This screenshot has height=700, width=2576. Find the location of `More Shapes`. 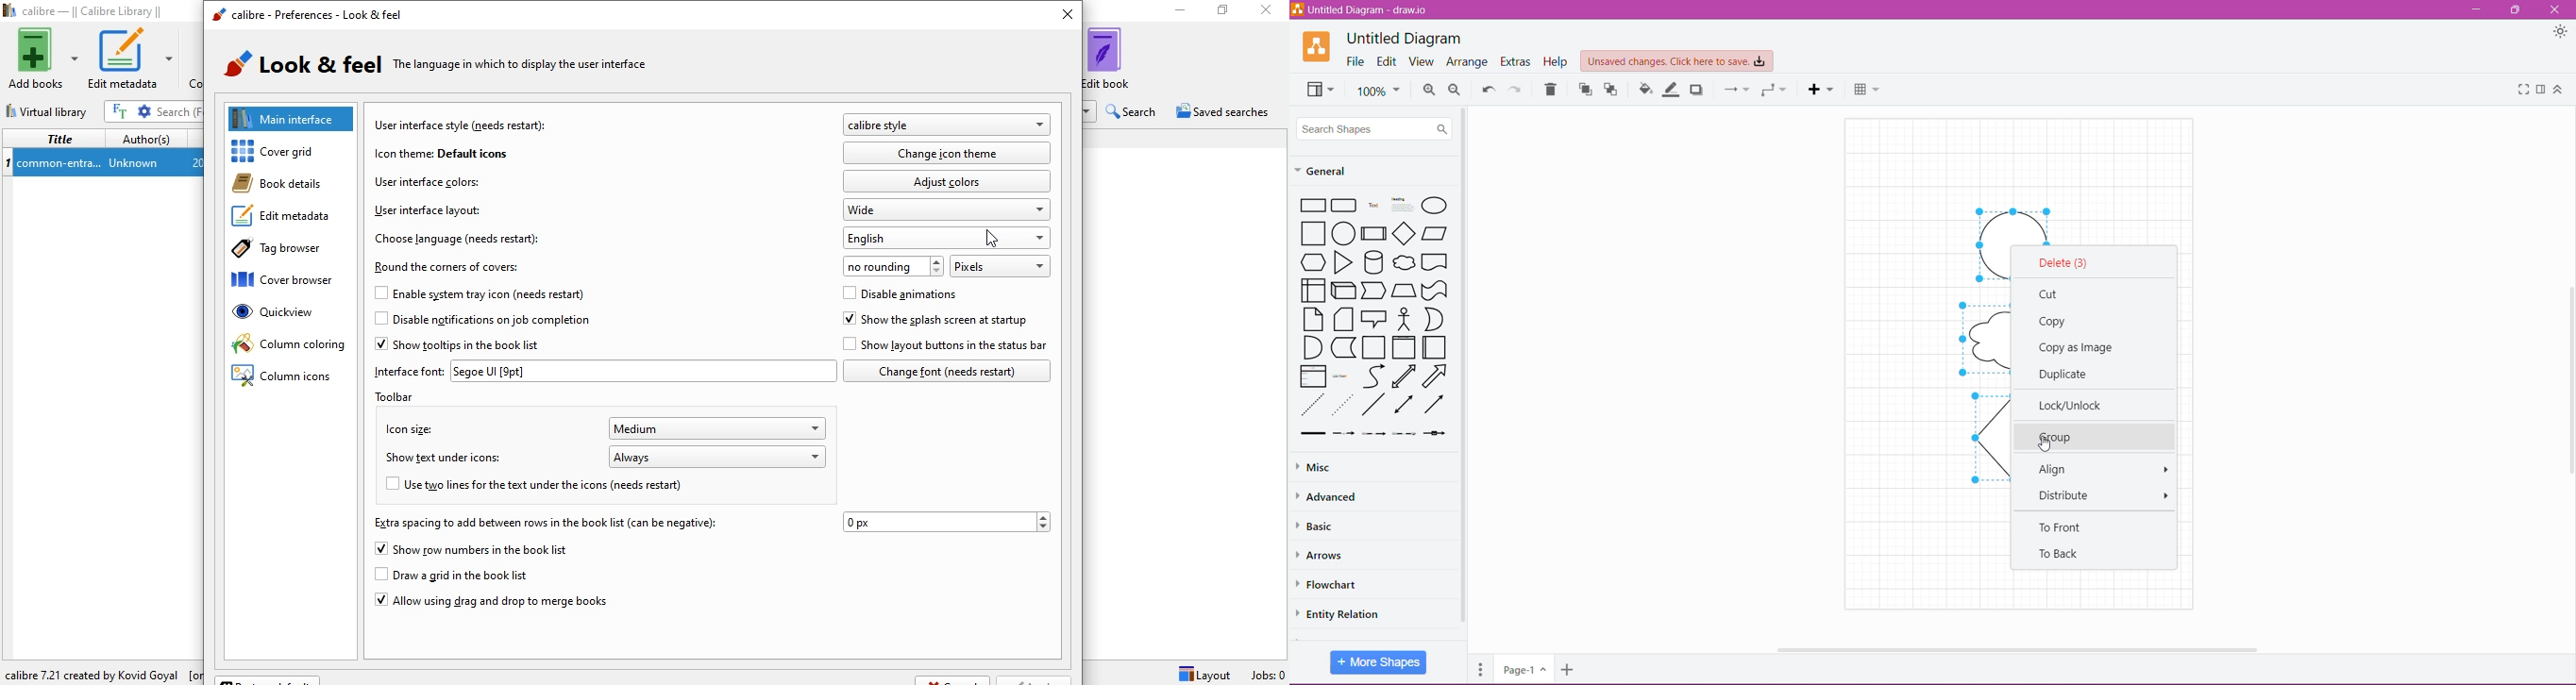

More Shapes is located at coordinates (1379, 662).